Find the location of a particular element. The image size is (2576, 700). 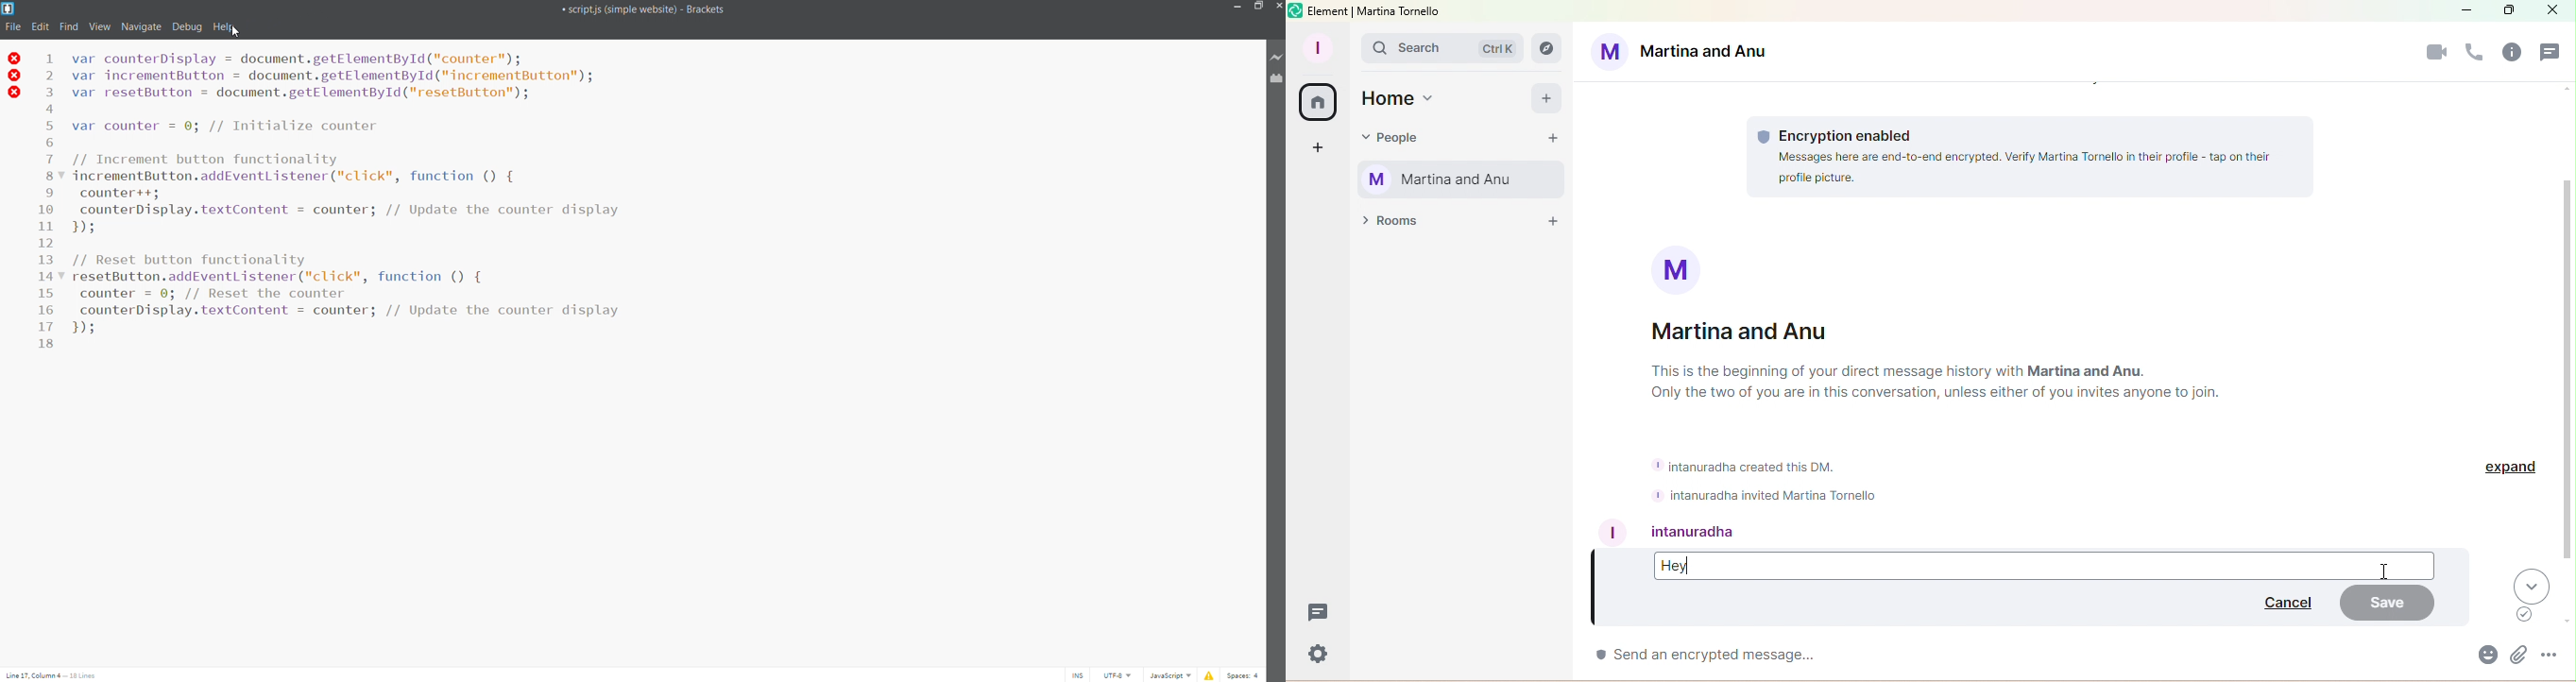

Element icon is located at coordinates (1294, 9).